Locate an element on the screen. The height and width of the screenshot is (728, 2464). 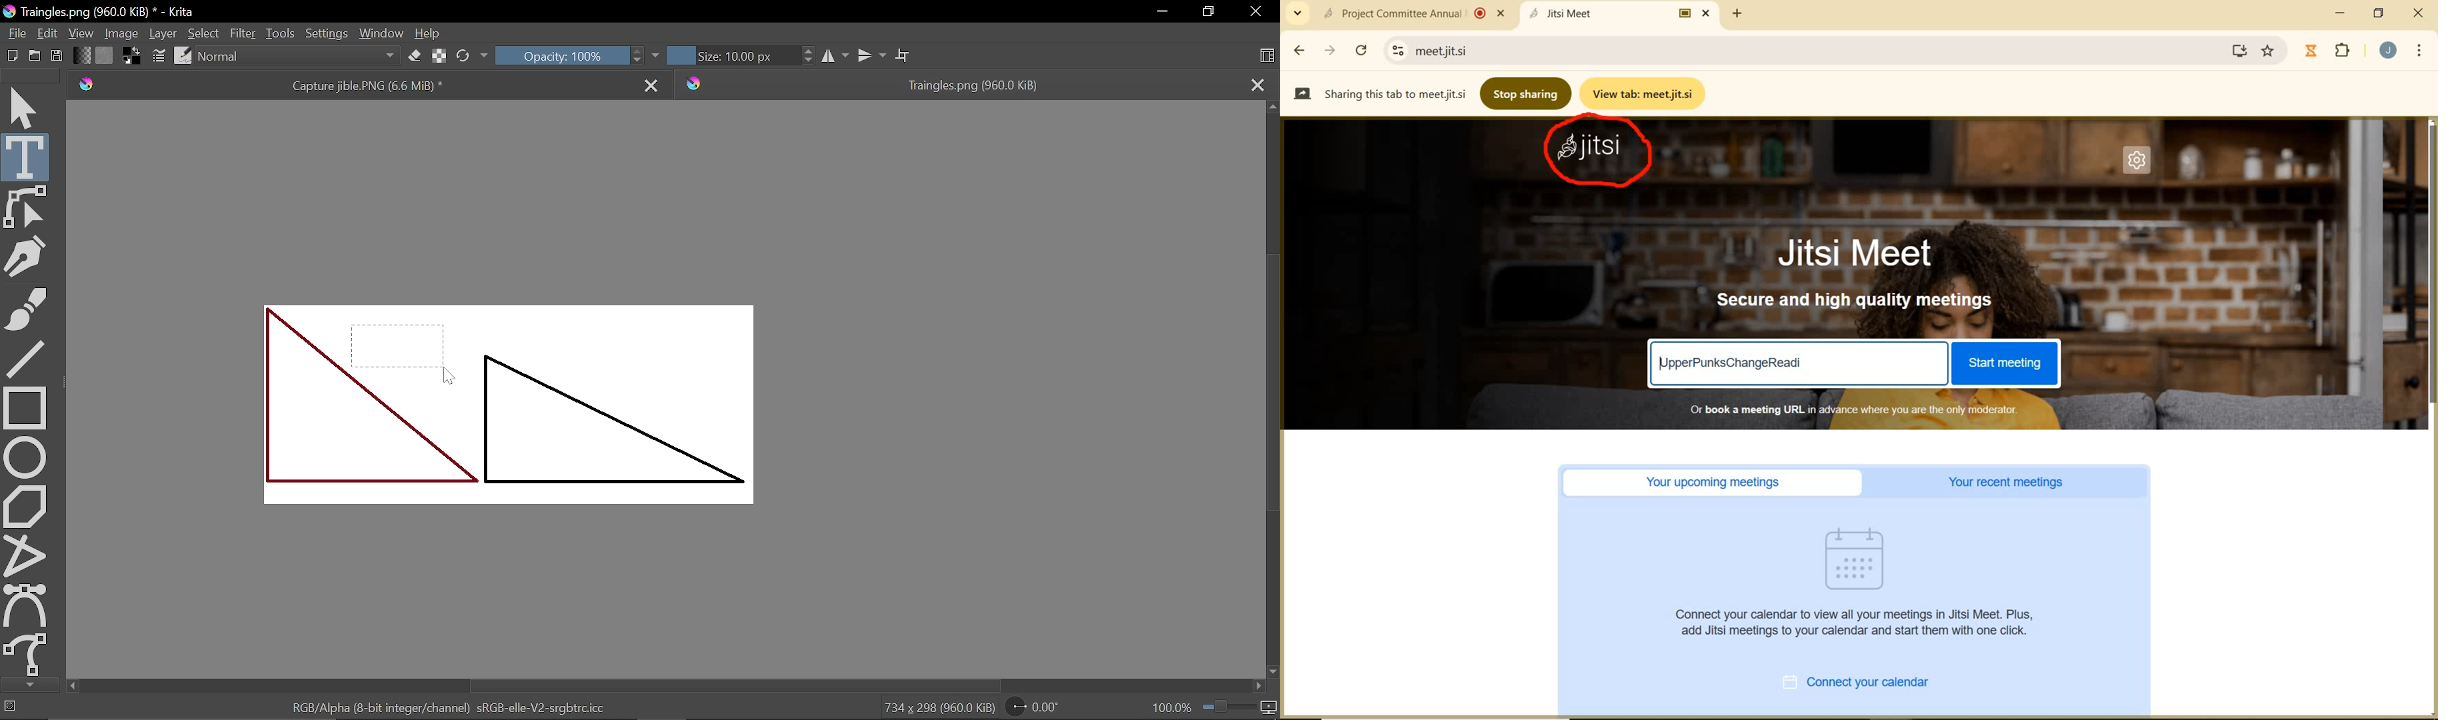
Close window is located at coordinates (1254, 12).